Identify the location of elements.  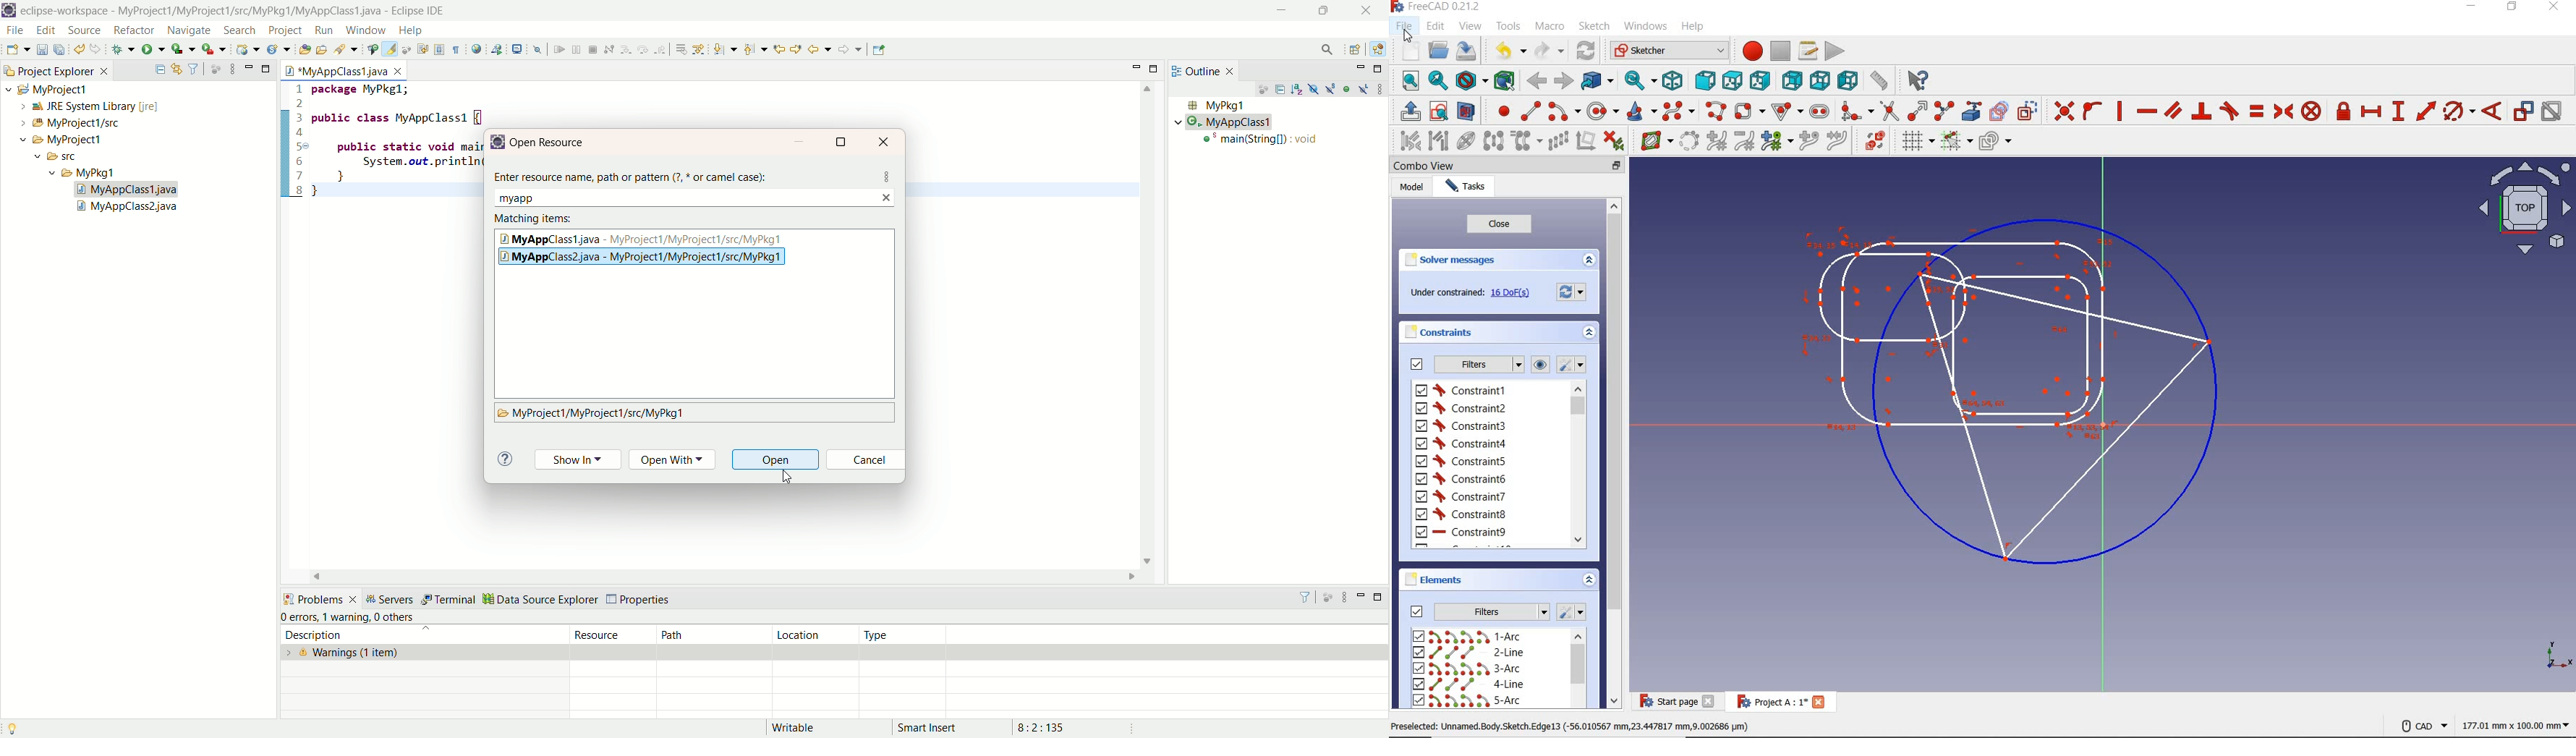
(1438, 580).